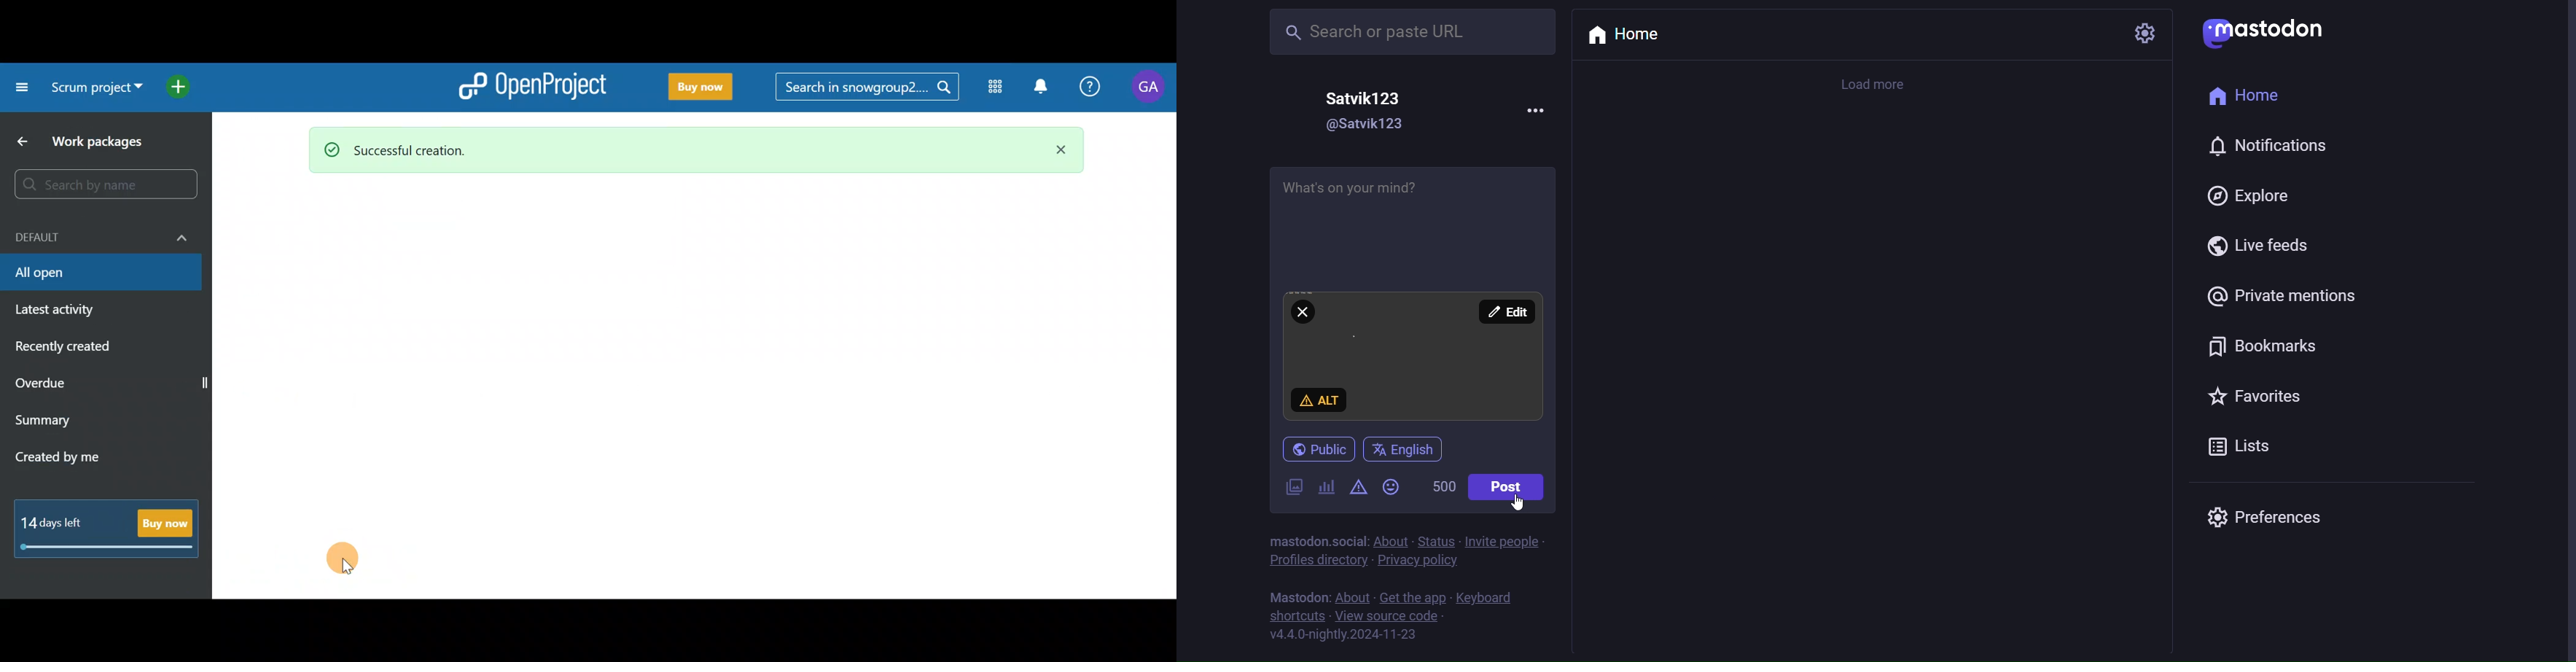 Image resolution: width=2576 pixels, height=672 pixels. Describe the element at coordinates (2241, 448) in the screenshot. I see `lists` at that location.